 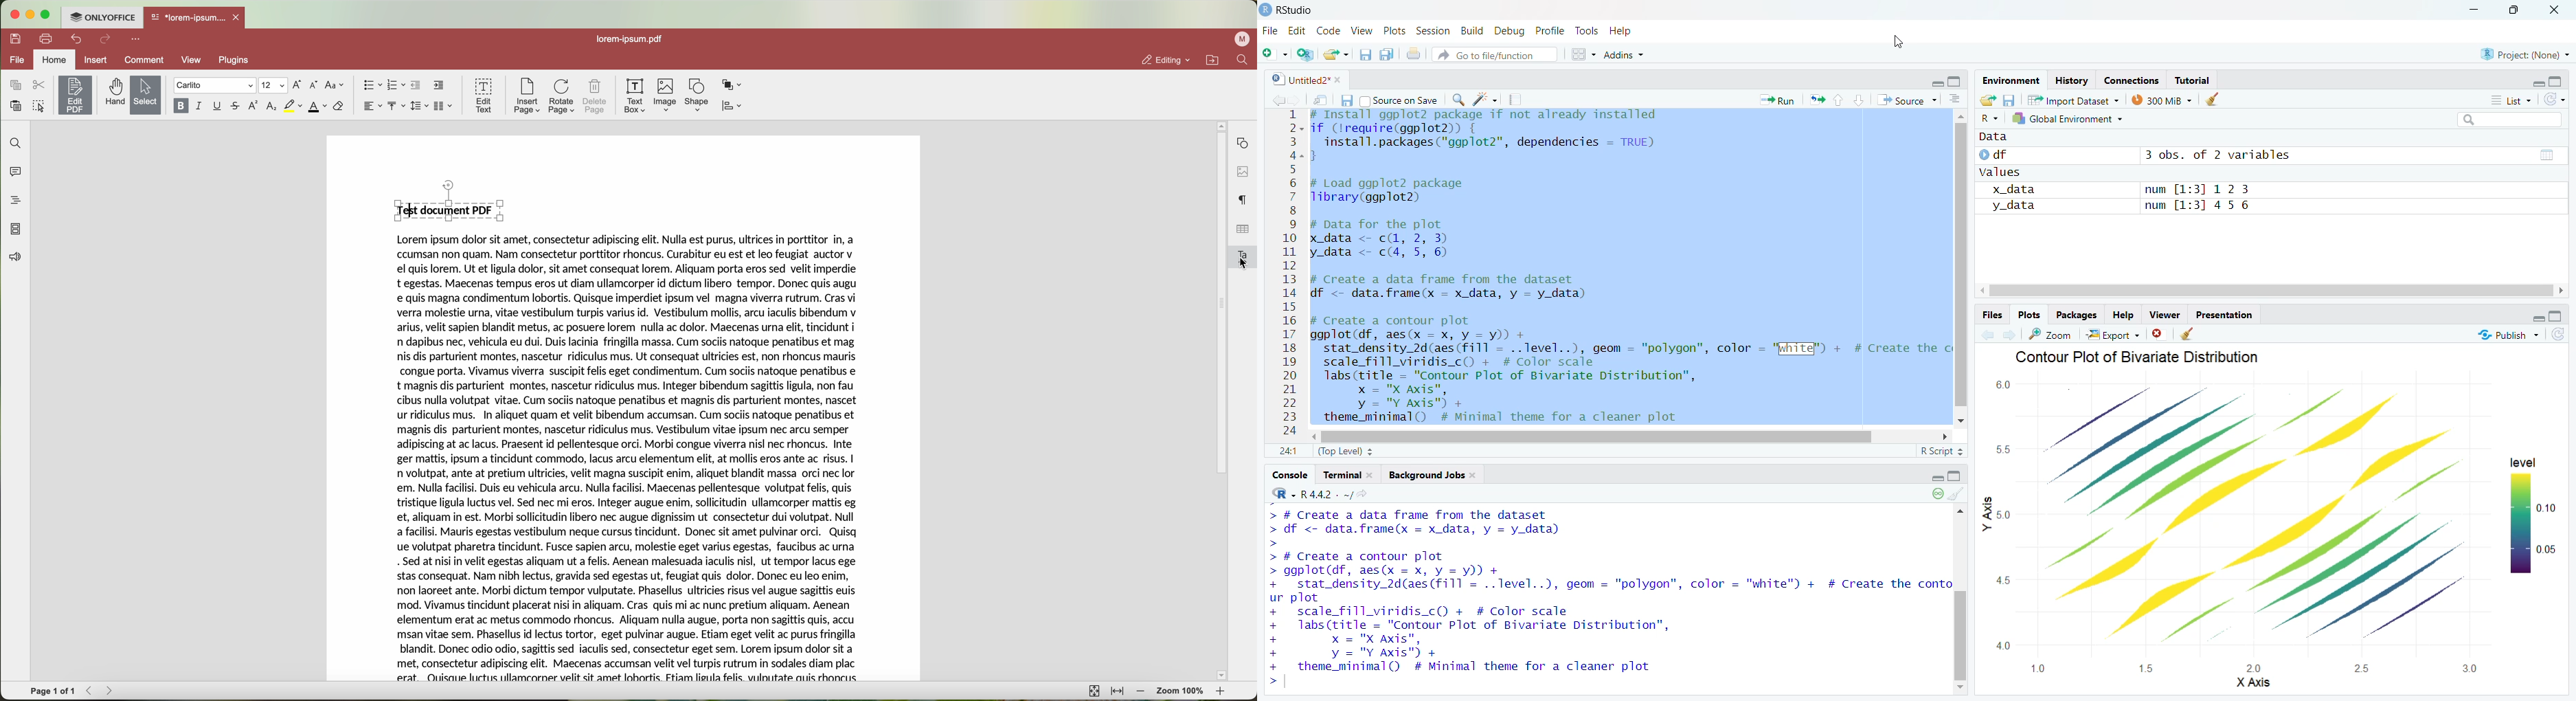 I want to click on Help., so click(x=2125, y=314).